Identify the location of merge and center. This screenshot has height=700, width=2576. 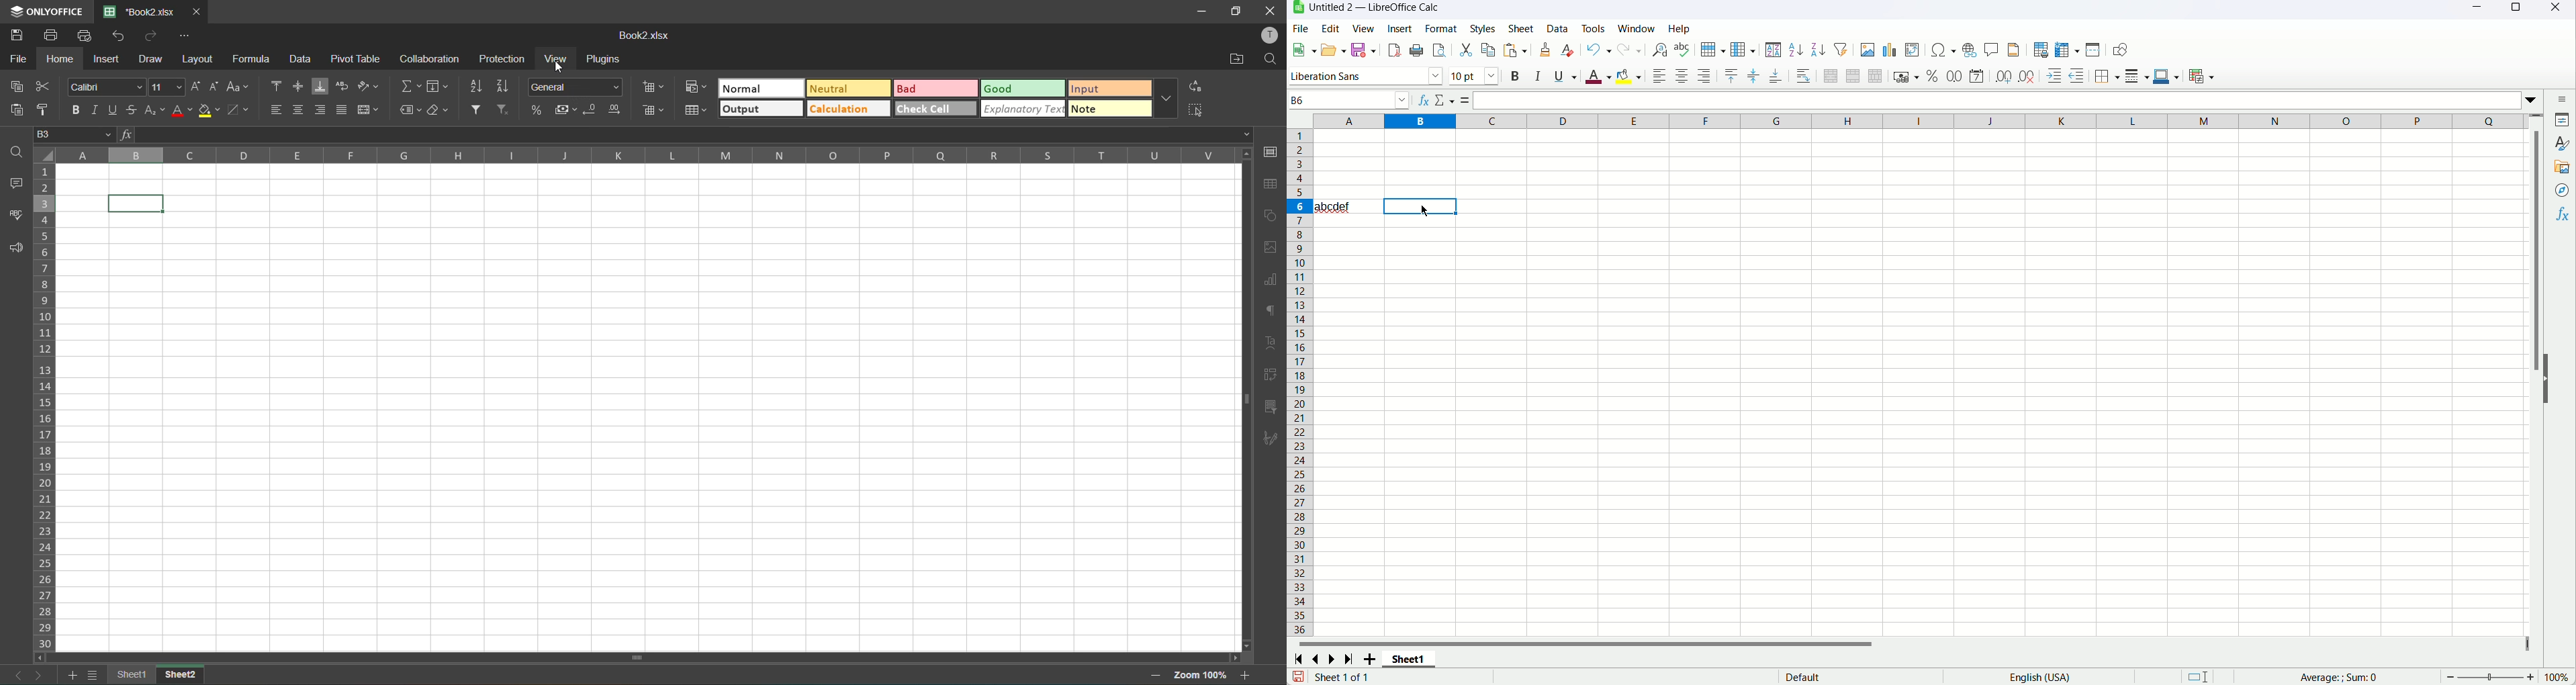
(1830, 77).